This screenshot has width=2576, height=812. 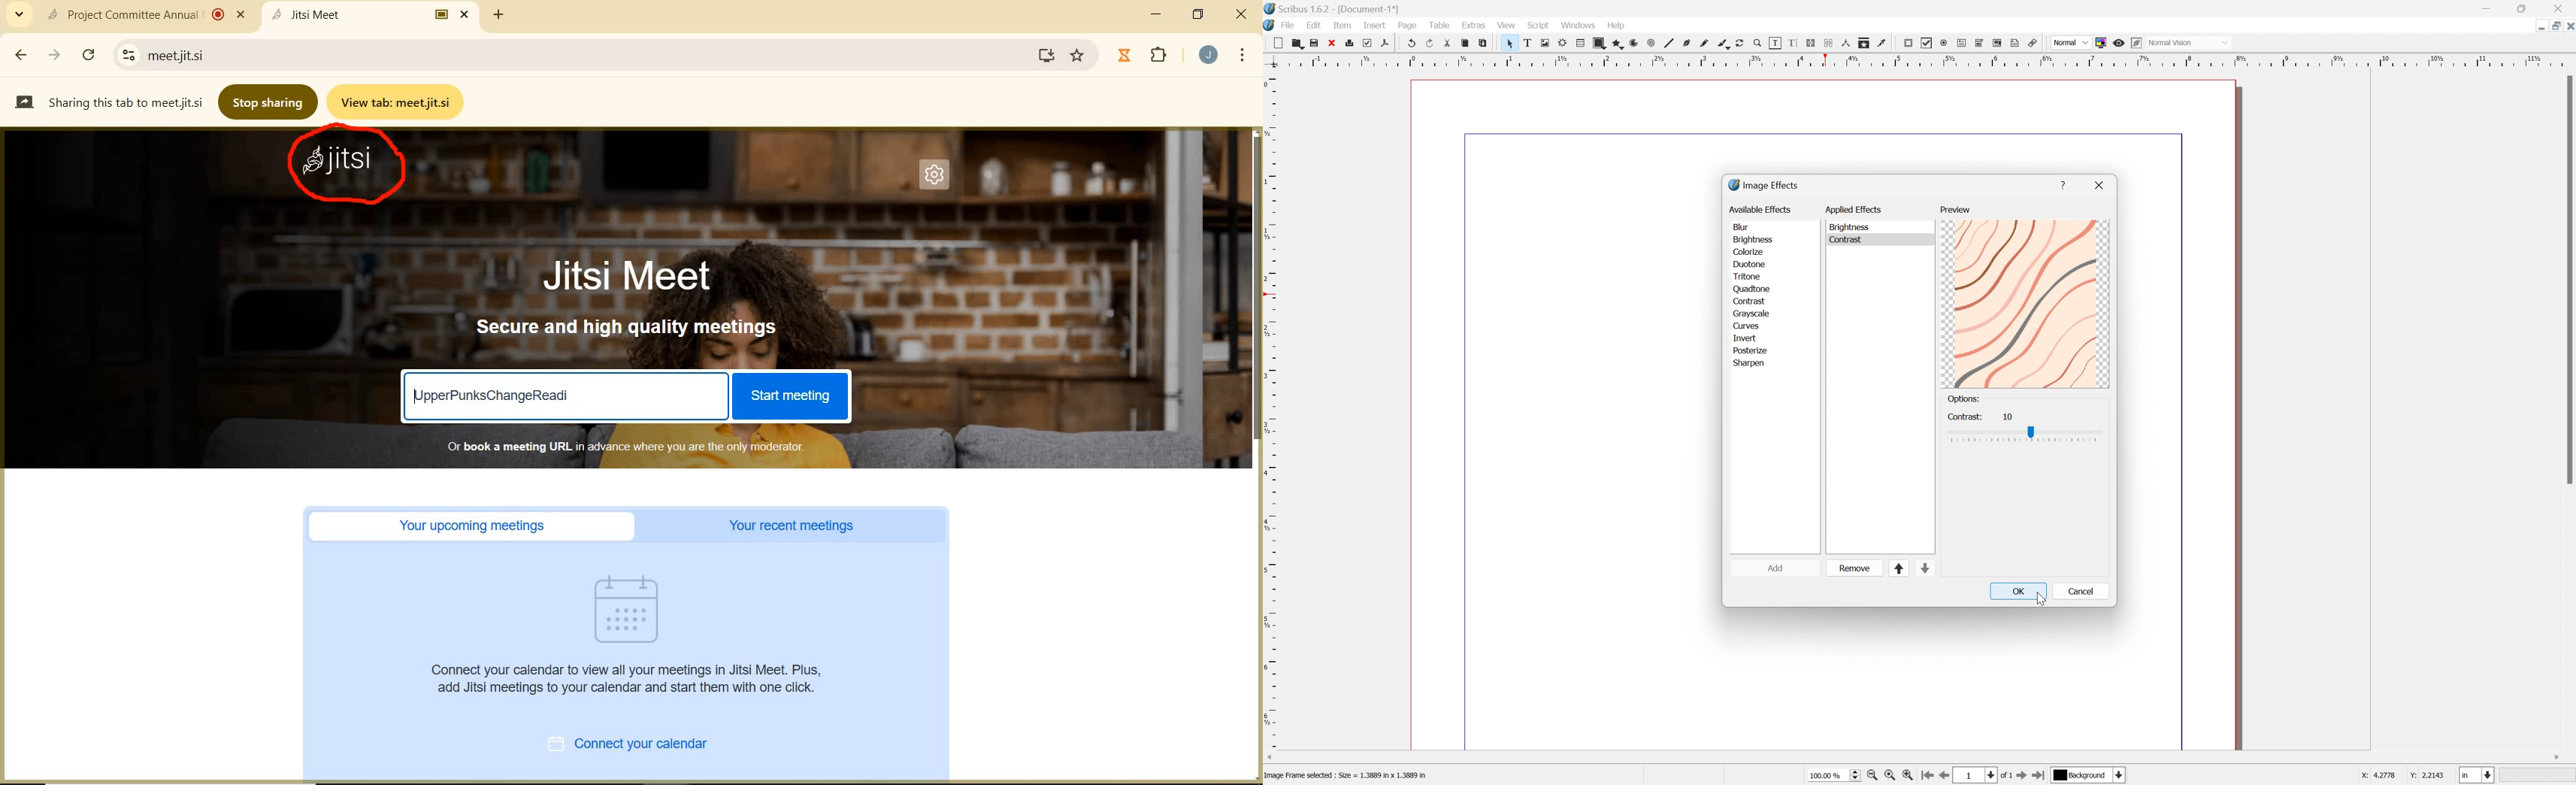 I want to click on sort, so click(x=1914, y=569).